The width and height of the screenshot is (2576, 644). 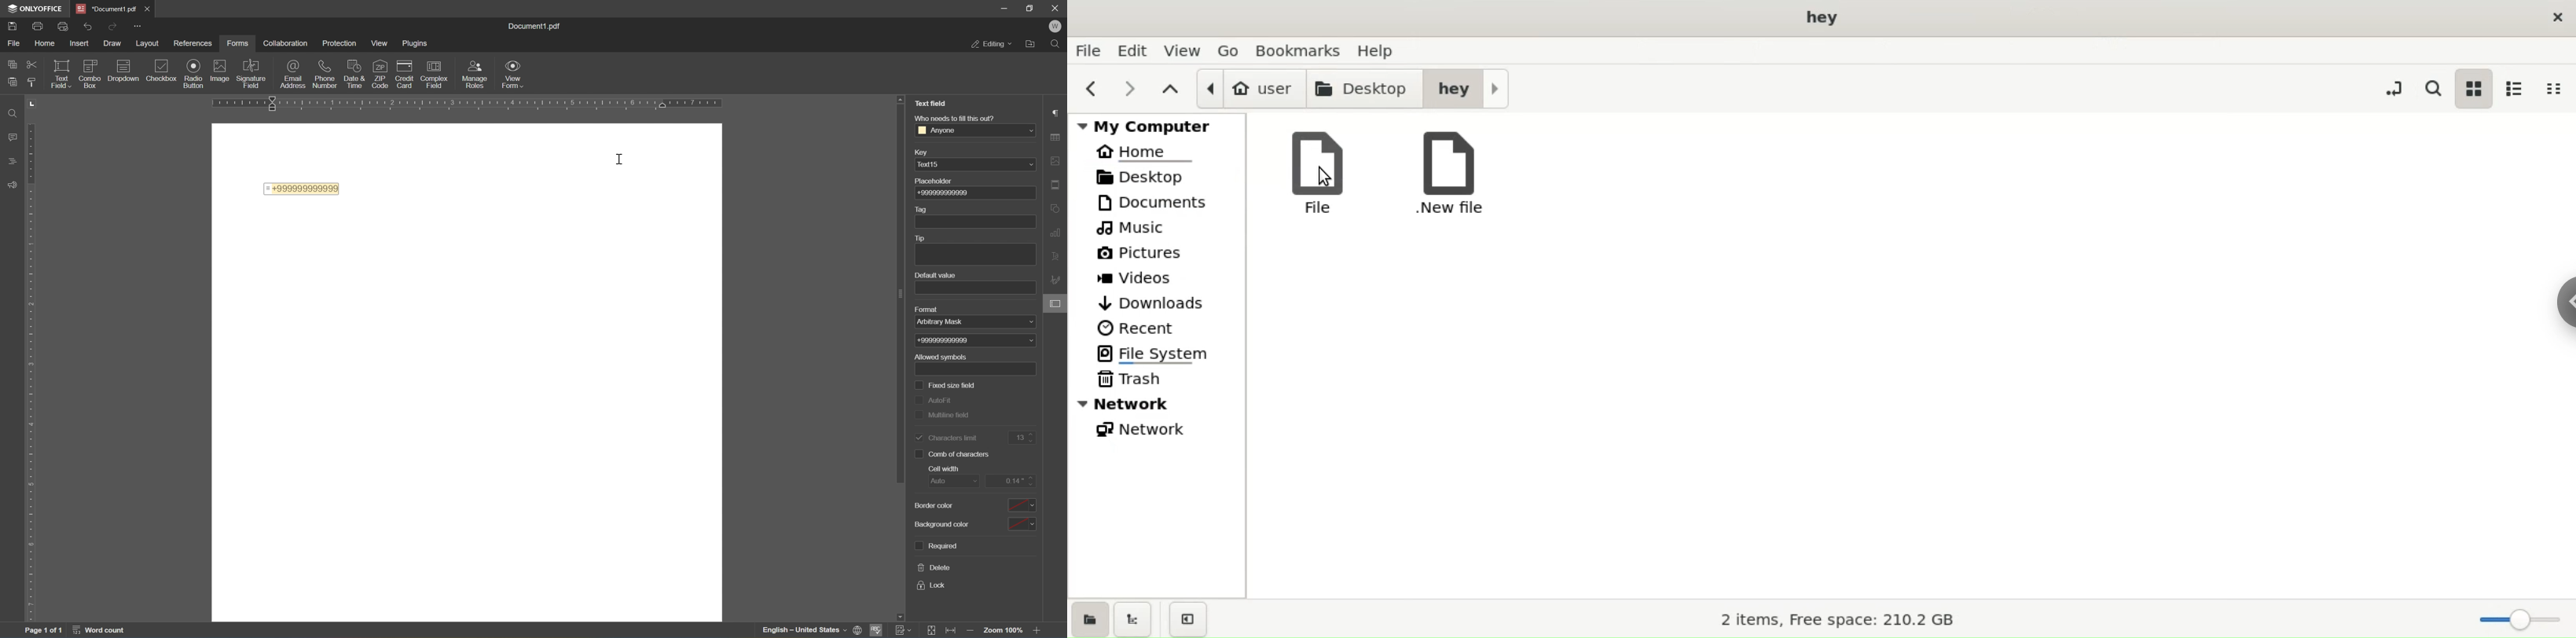 I want to click on bookmarks, so click(x=1298, y=49).